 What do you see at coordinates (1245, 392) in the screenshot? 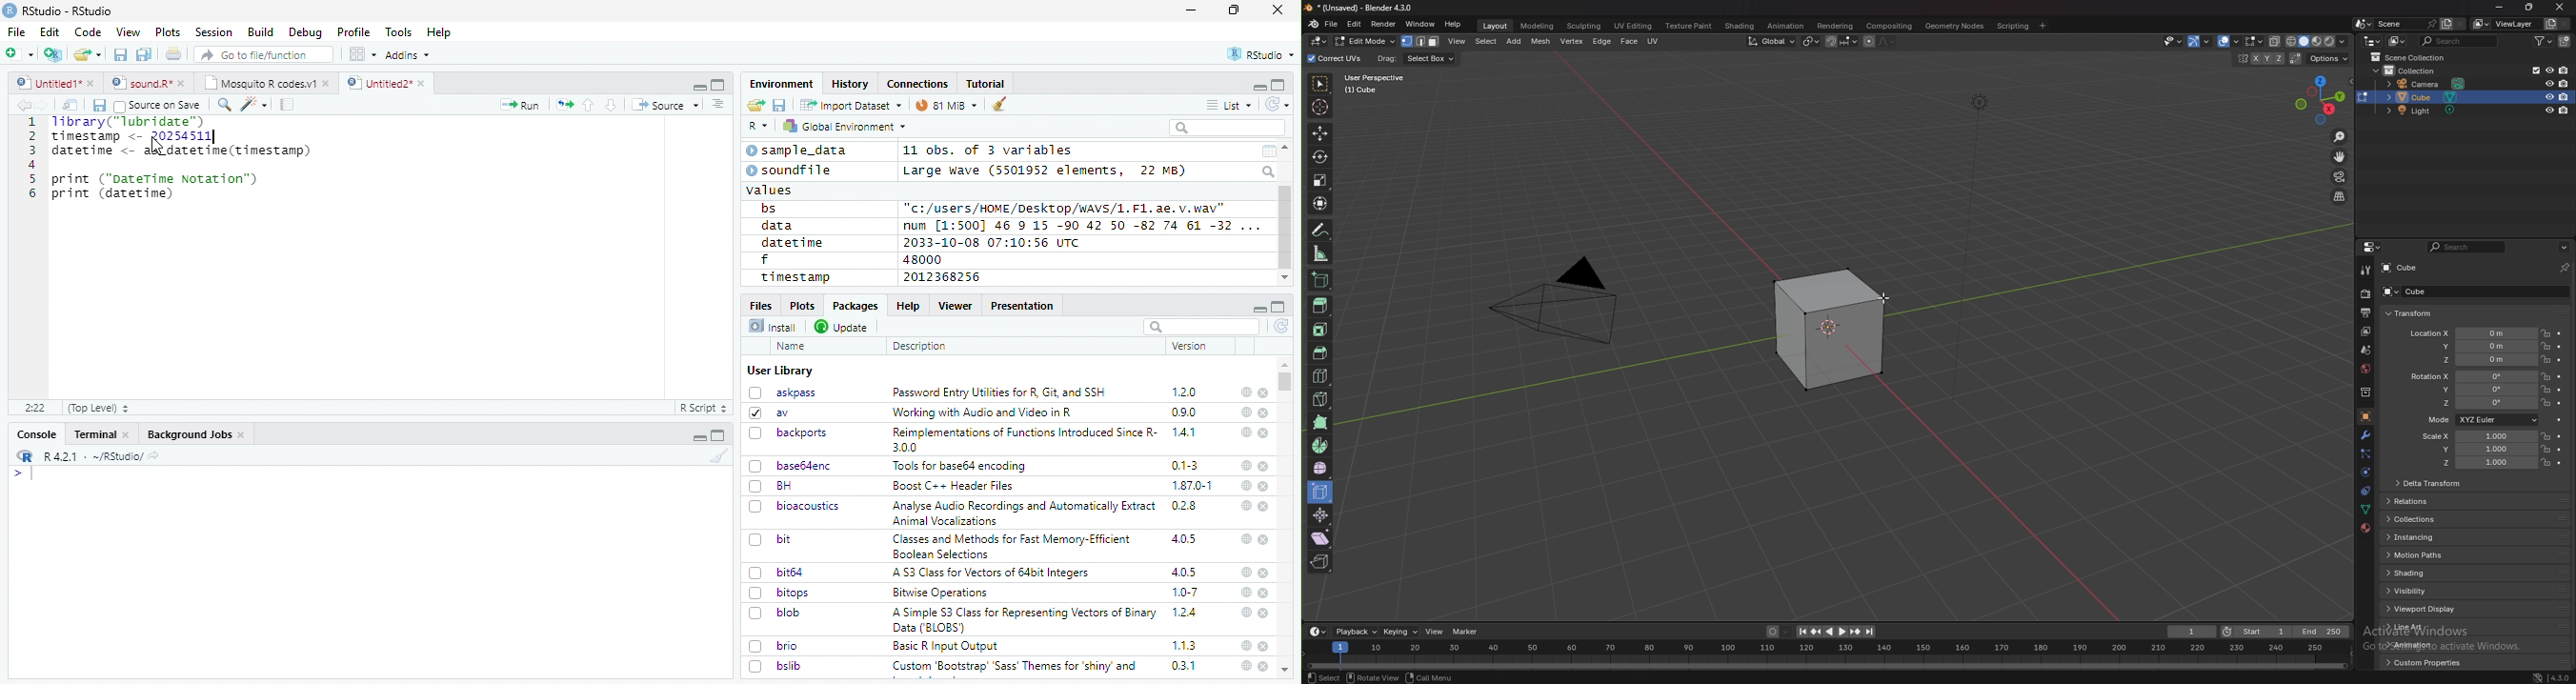
I see `help` at bounding box center [1245, 392].